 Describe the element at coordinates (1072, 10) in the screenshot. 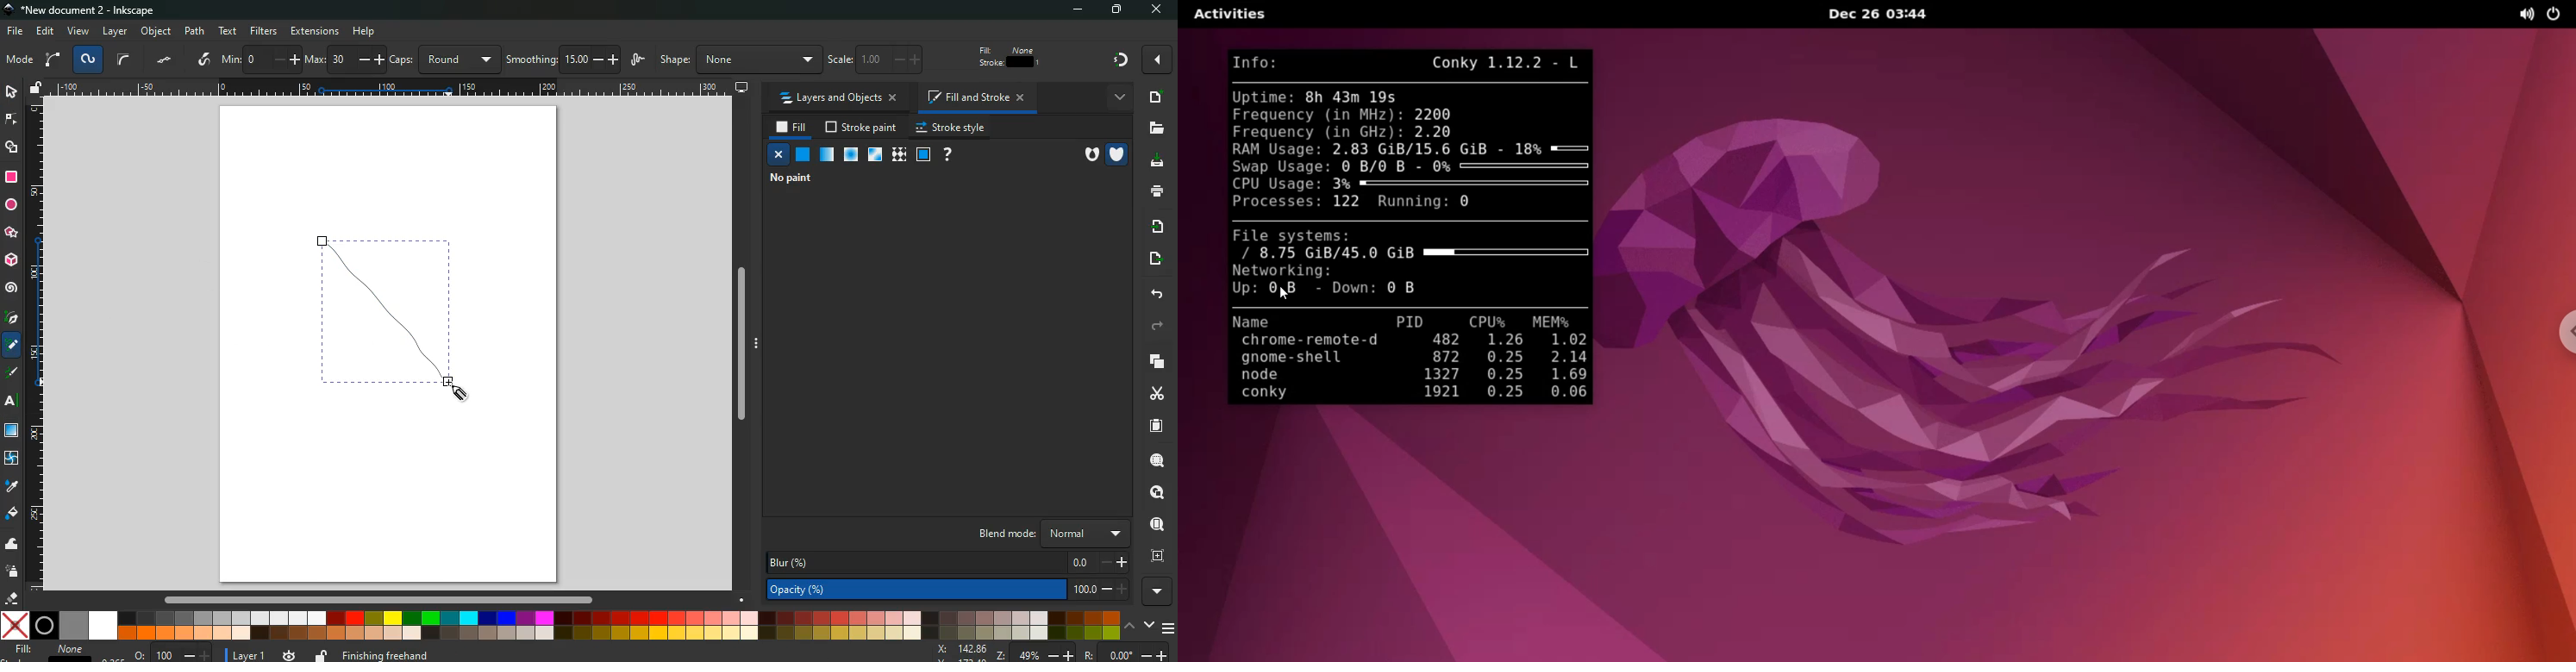

I see `minimize` at that location.